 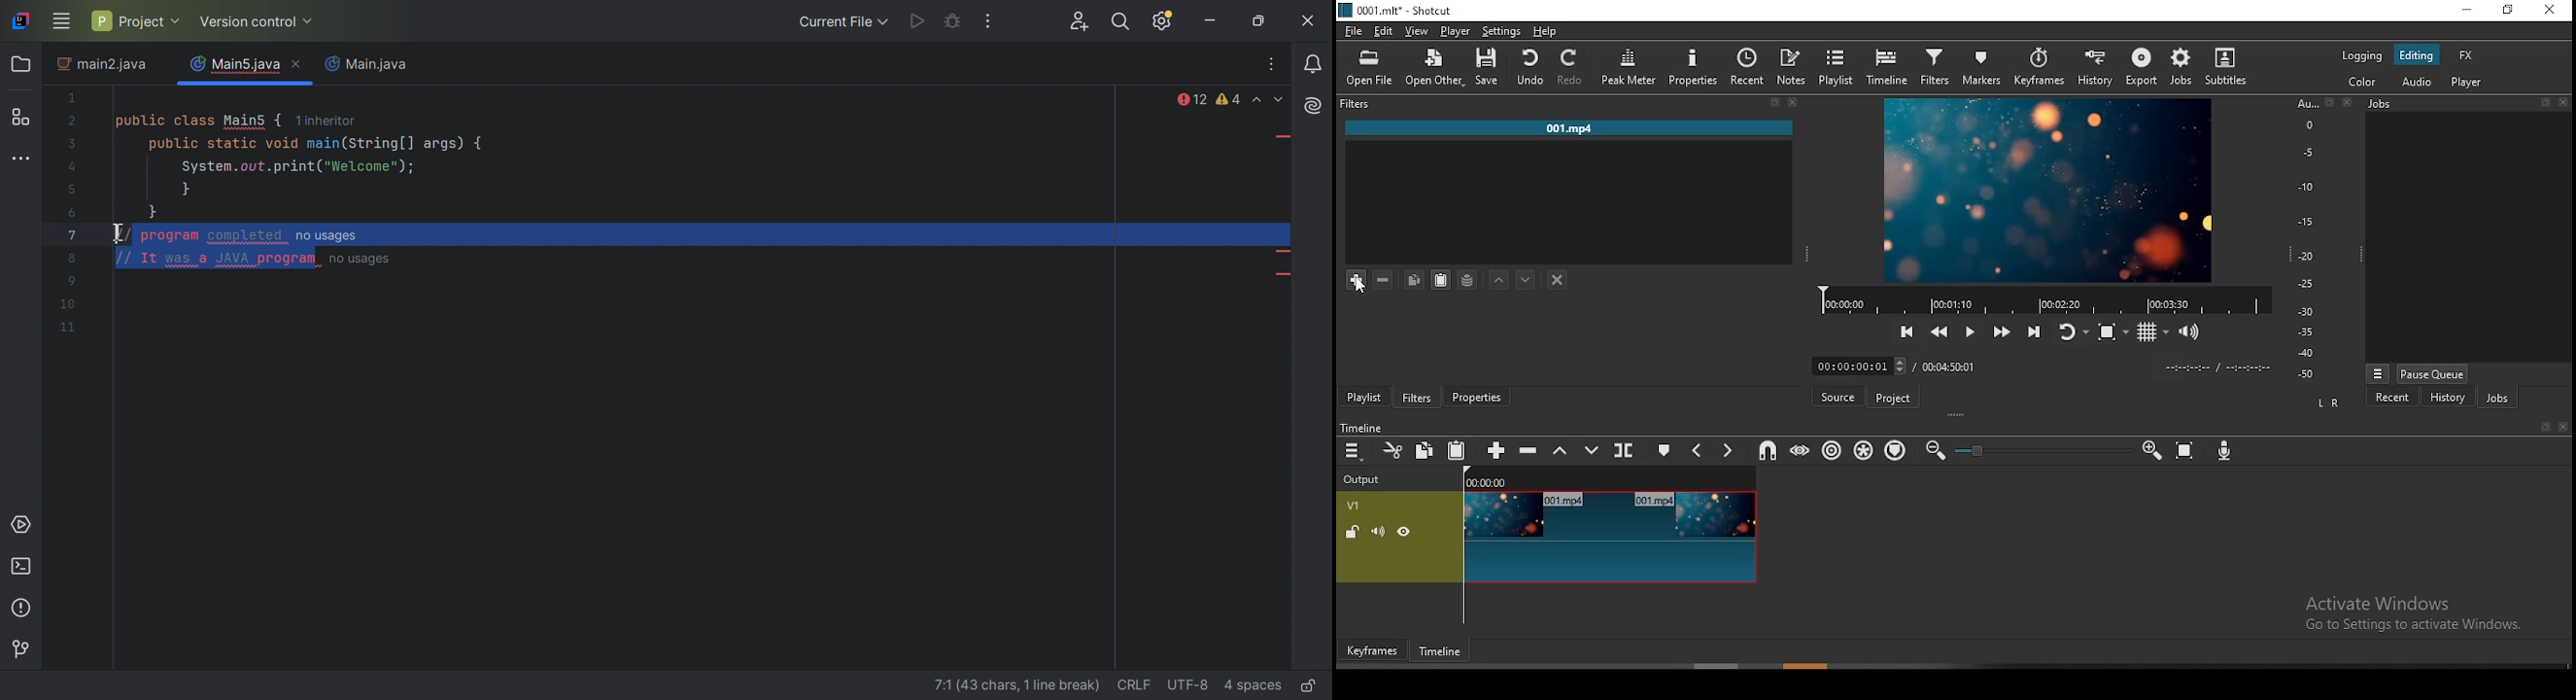 What do you see at coordinates (1908, 329) in the screenshot?
I see `skip to previous point` at bounding box center [1908, 329].